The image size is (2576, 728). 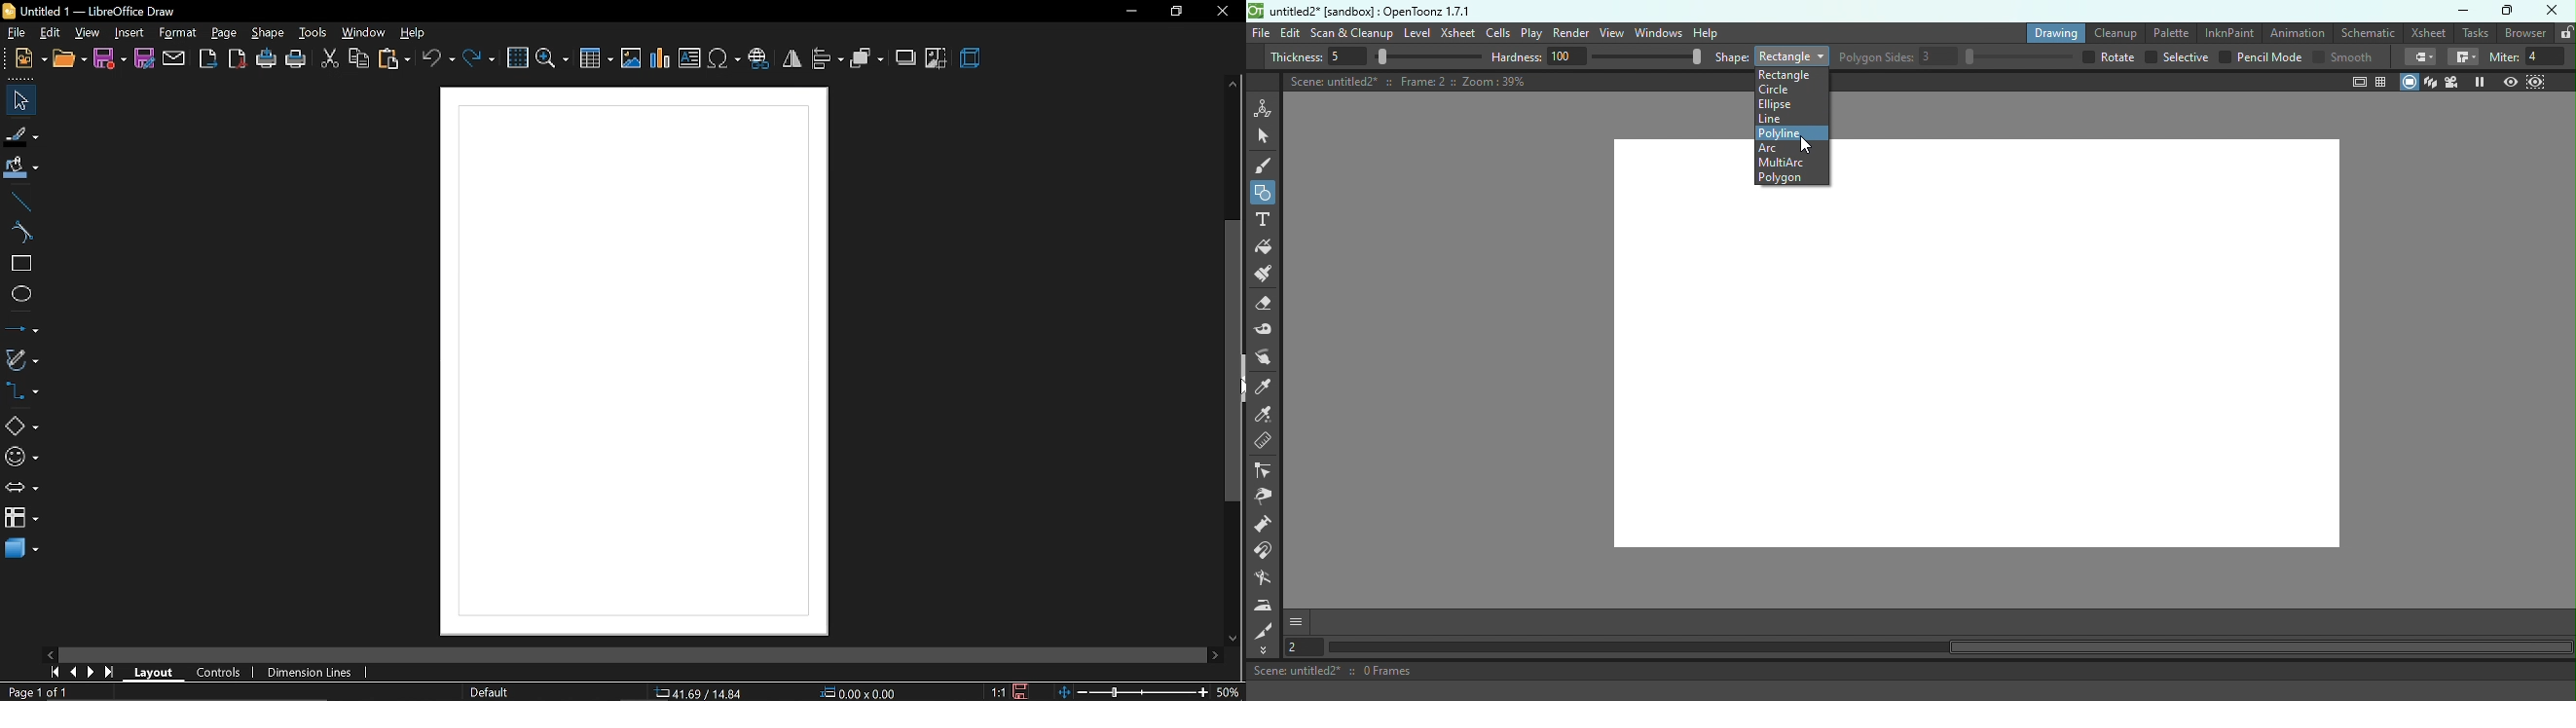 What do you see at coordinates (636, 360) in the screenshot?
I see `canvas` at bounding box center [636, 360].